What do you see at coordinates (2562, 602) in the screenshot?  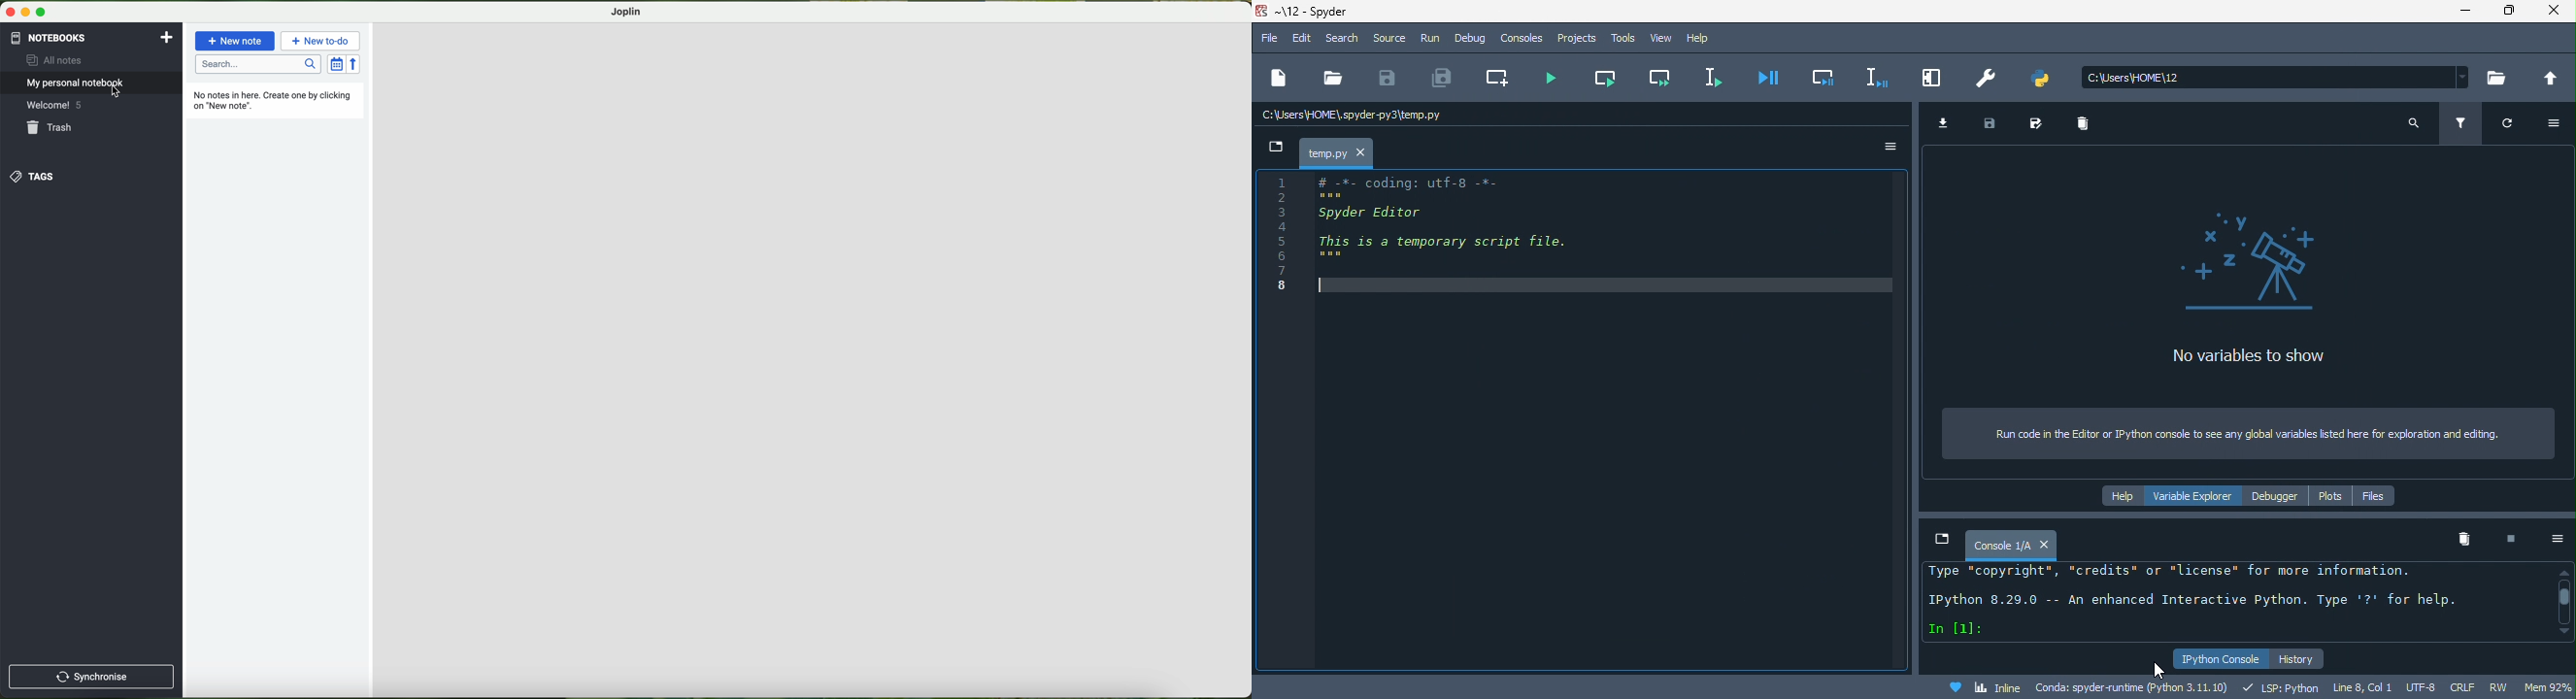 I see `vertical scroll bar` at bounding box center [2562, 602].